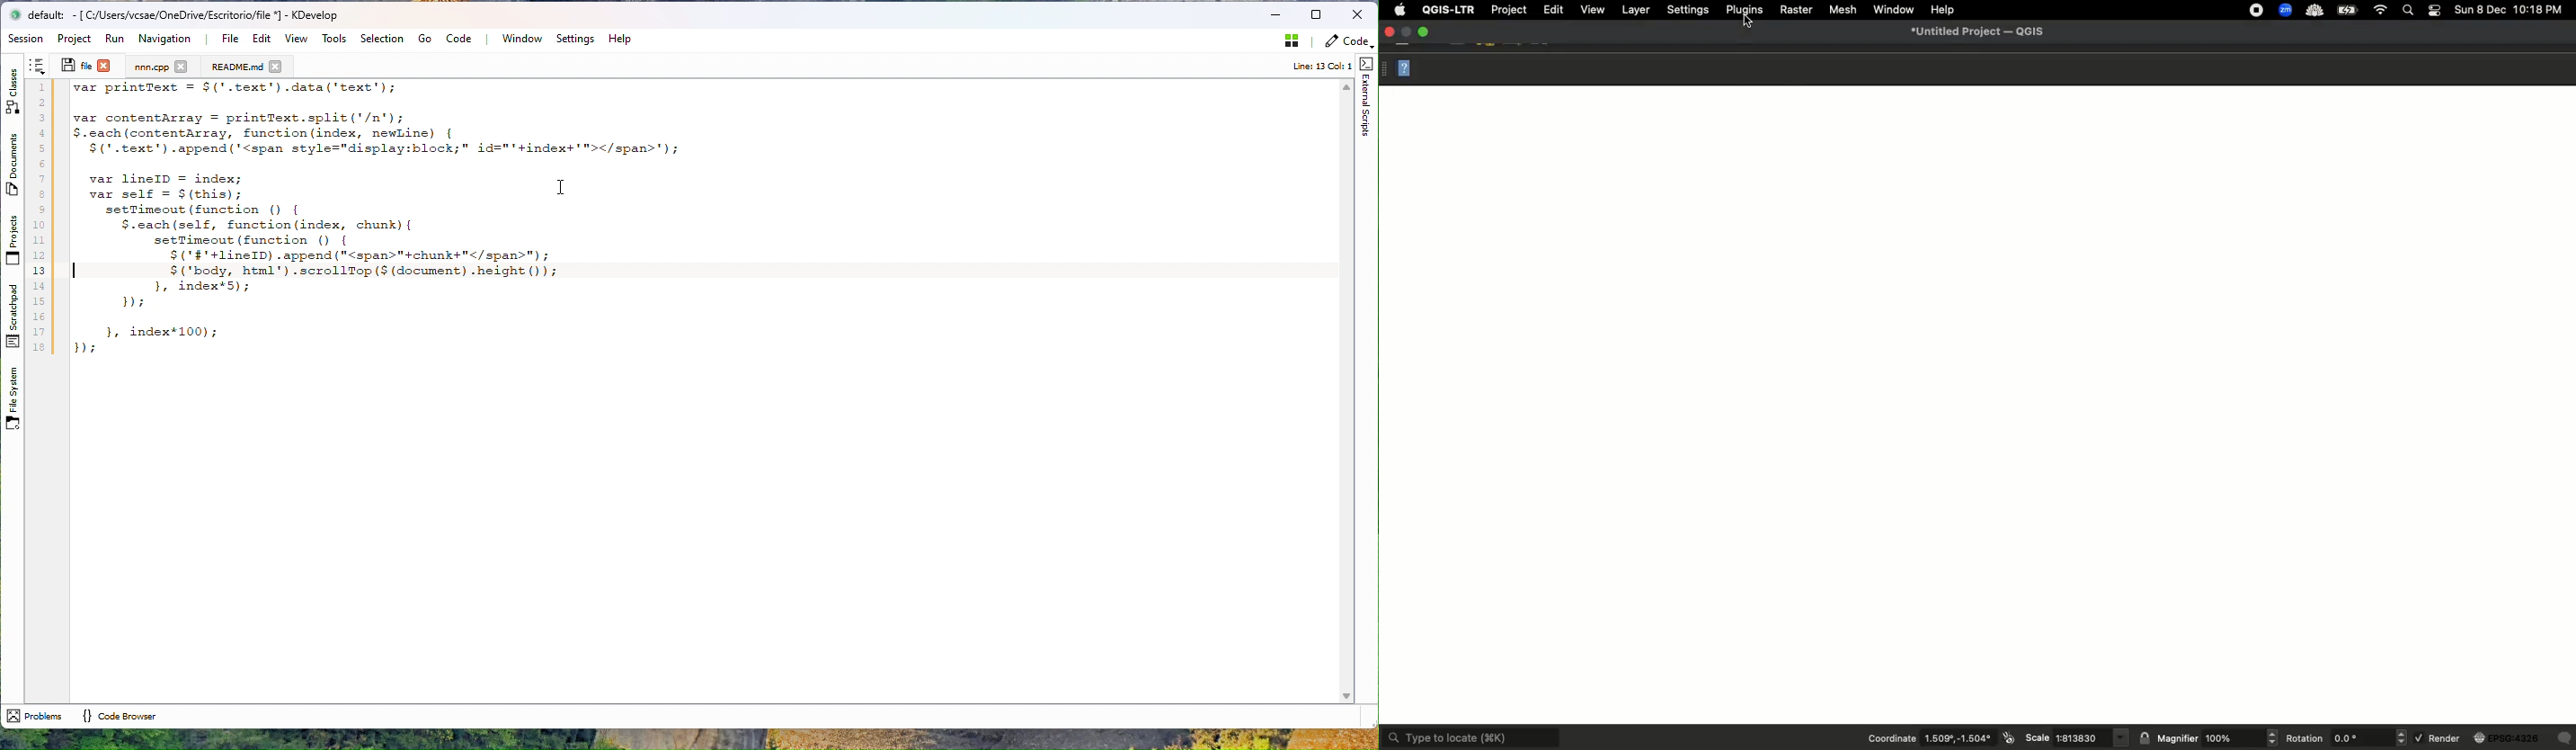 The width and height of the screenshot is (2576, 756). Describe the element at coordinates (2382, 10) in the screenshot. I see `Internet` at that location.